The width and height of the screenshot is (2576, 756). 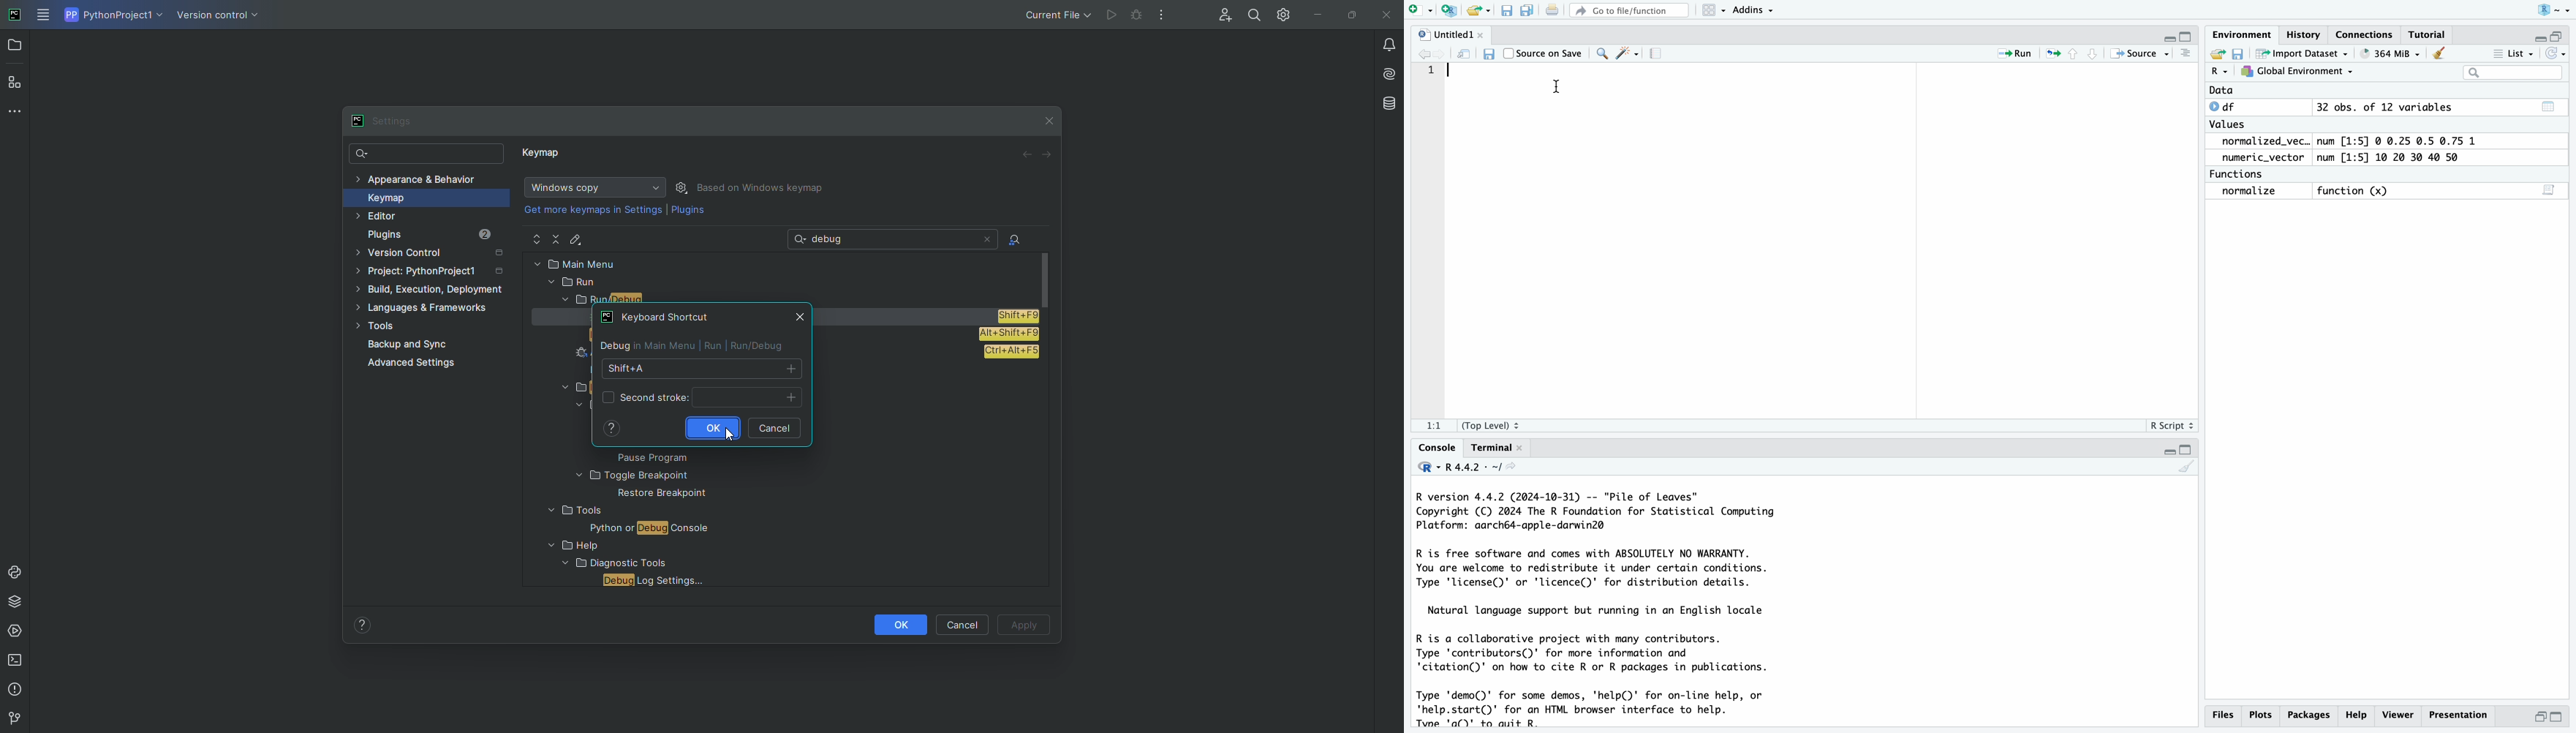 I want to click on Run, so click(x=2008, y=54).